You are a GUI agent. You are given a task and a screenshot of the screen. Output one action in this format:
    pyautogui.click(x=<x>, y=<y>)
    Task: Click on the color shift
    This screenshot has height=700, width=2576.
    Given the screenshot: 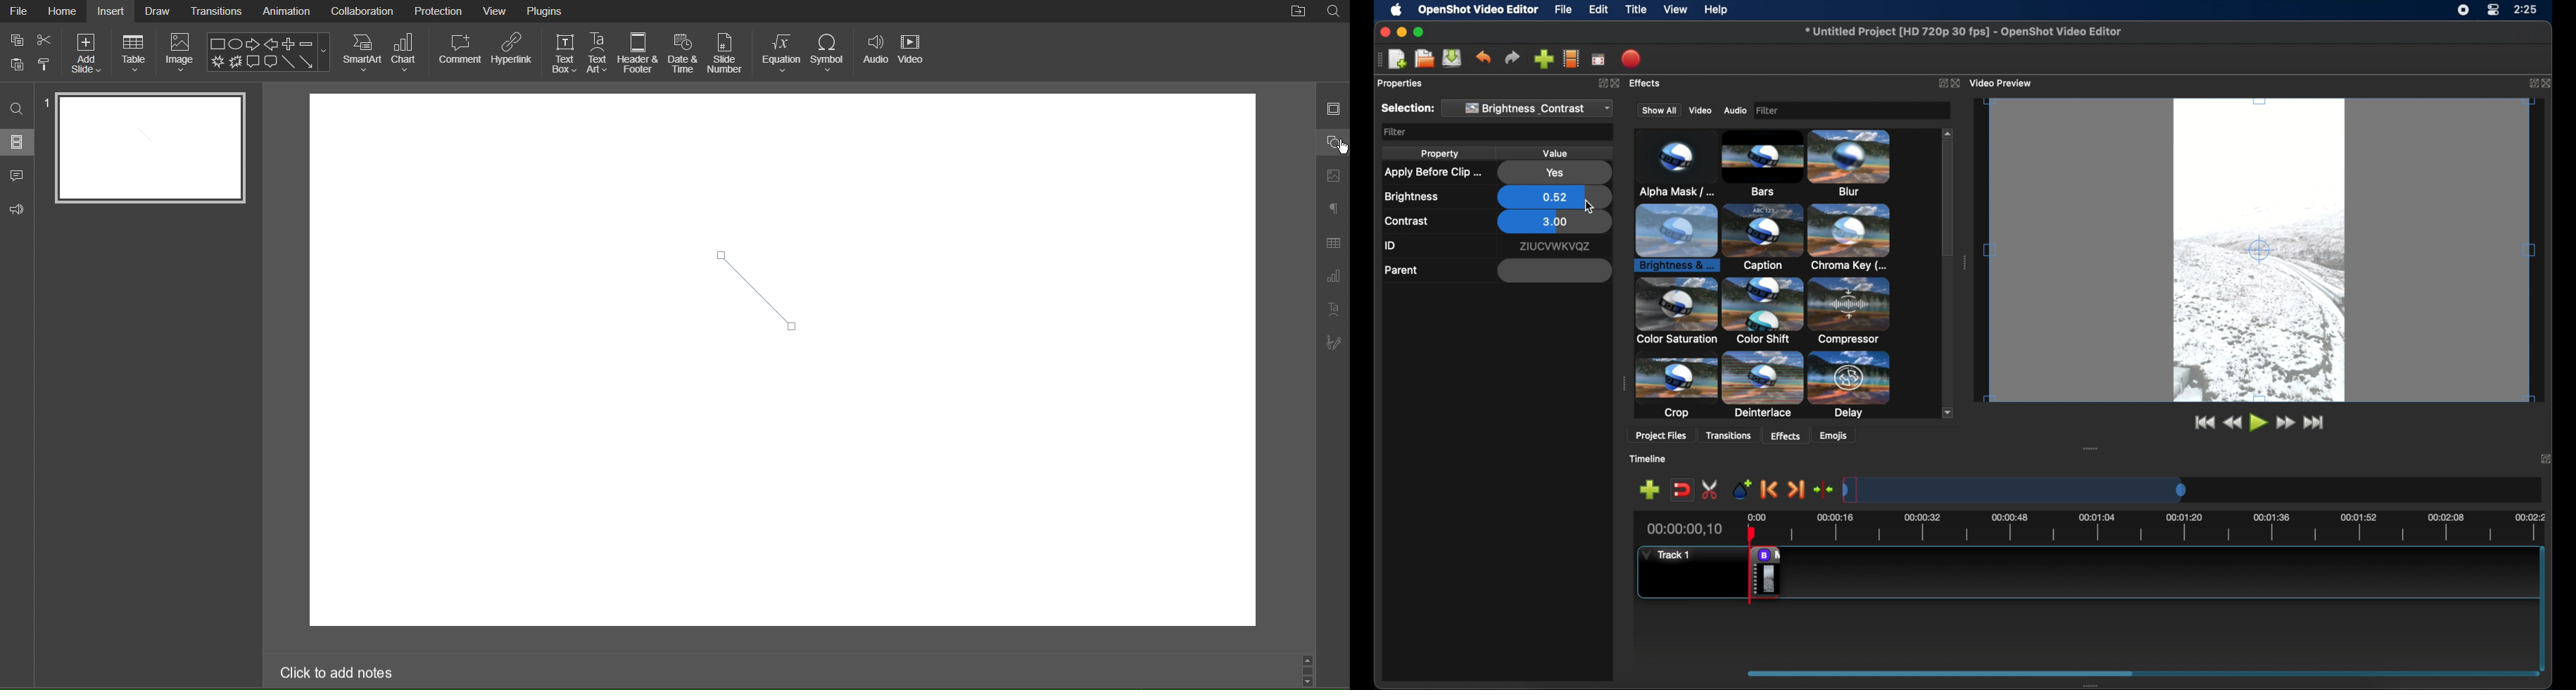 What is the action you would take?
    pyautogui.click(x=1854, y=238)
    